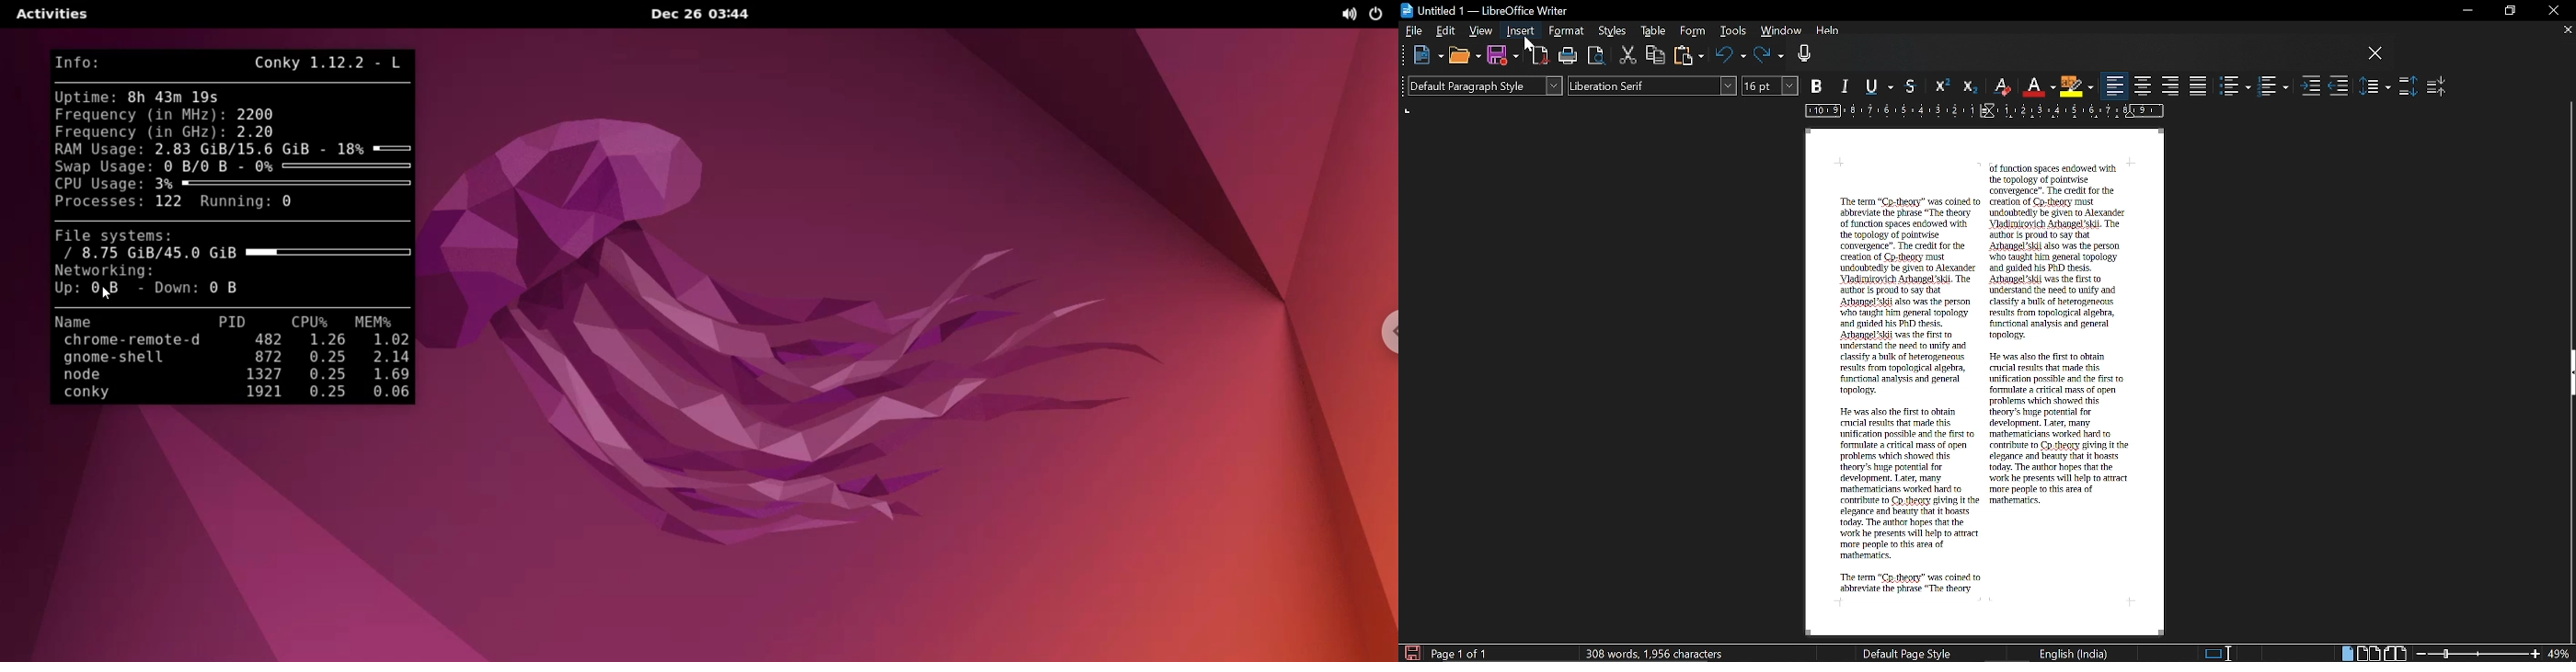  Describe the element at coordinates (2272, 86) in the screenshot. I see `Toggle ordered list` at that location.